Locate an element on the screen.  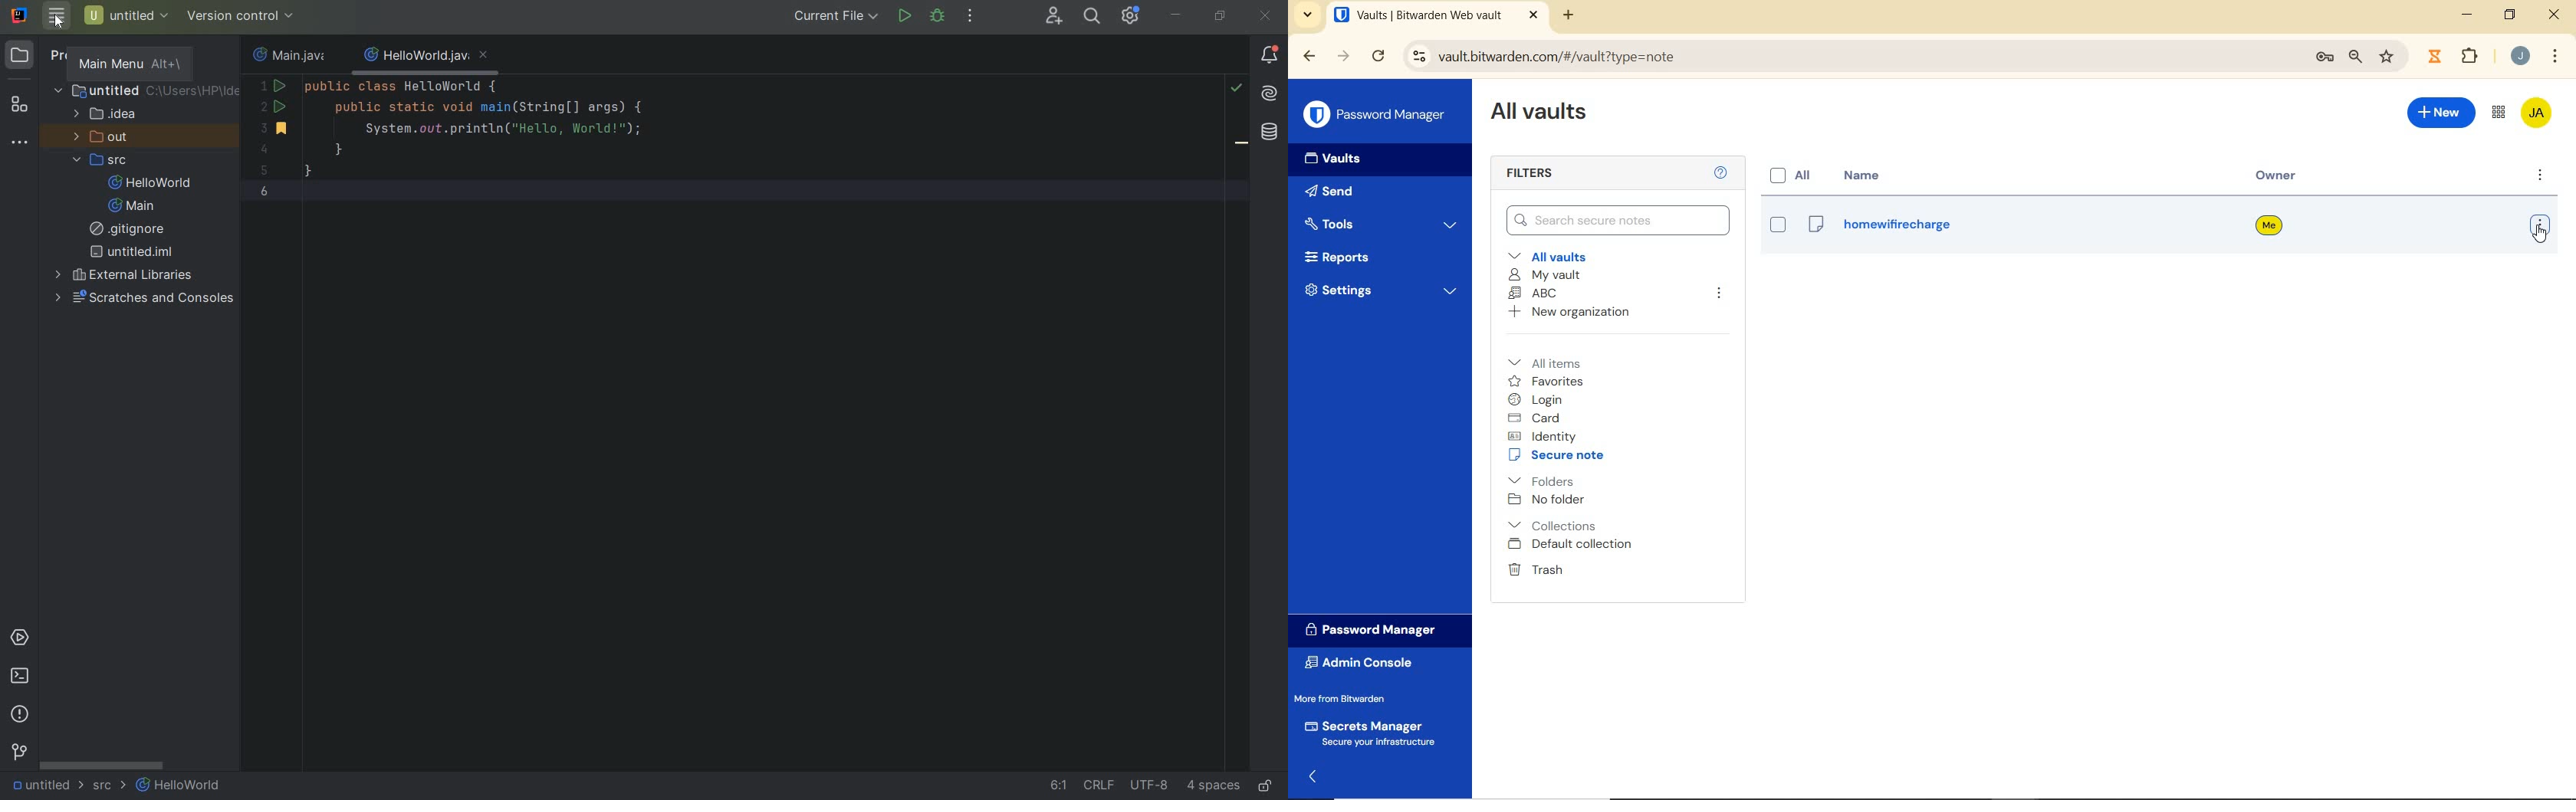
Filters is located at coordinates (1547, 174).